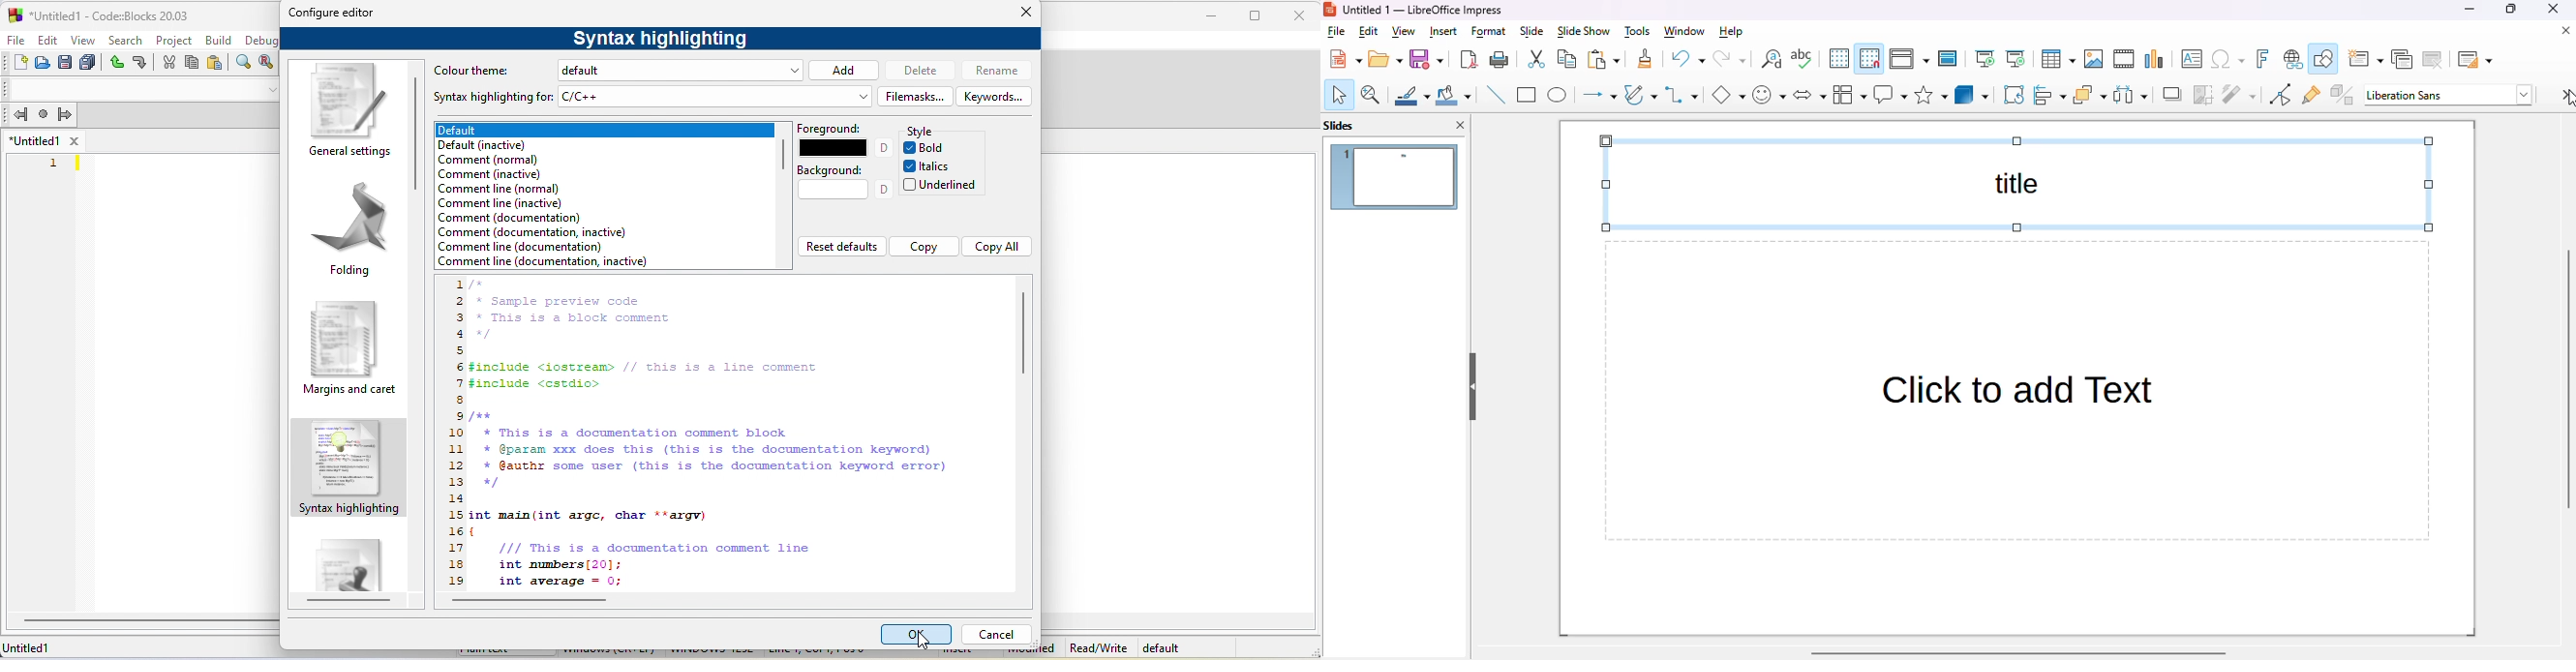 This screenshot has height=672, width=2576. Describe the element at coordinates (2324, 58) in the screenshot. I see `show draw functions` at that location.